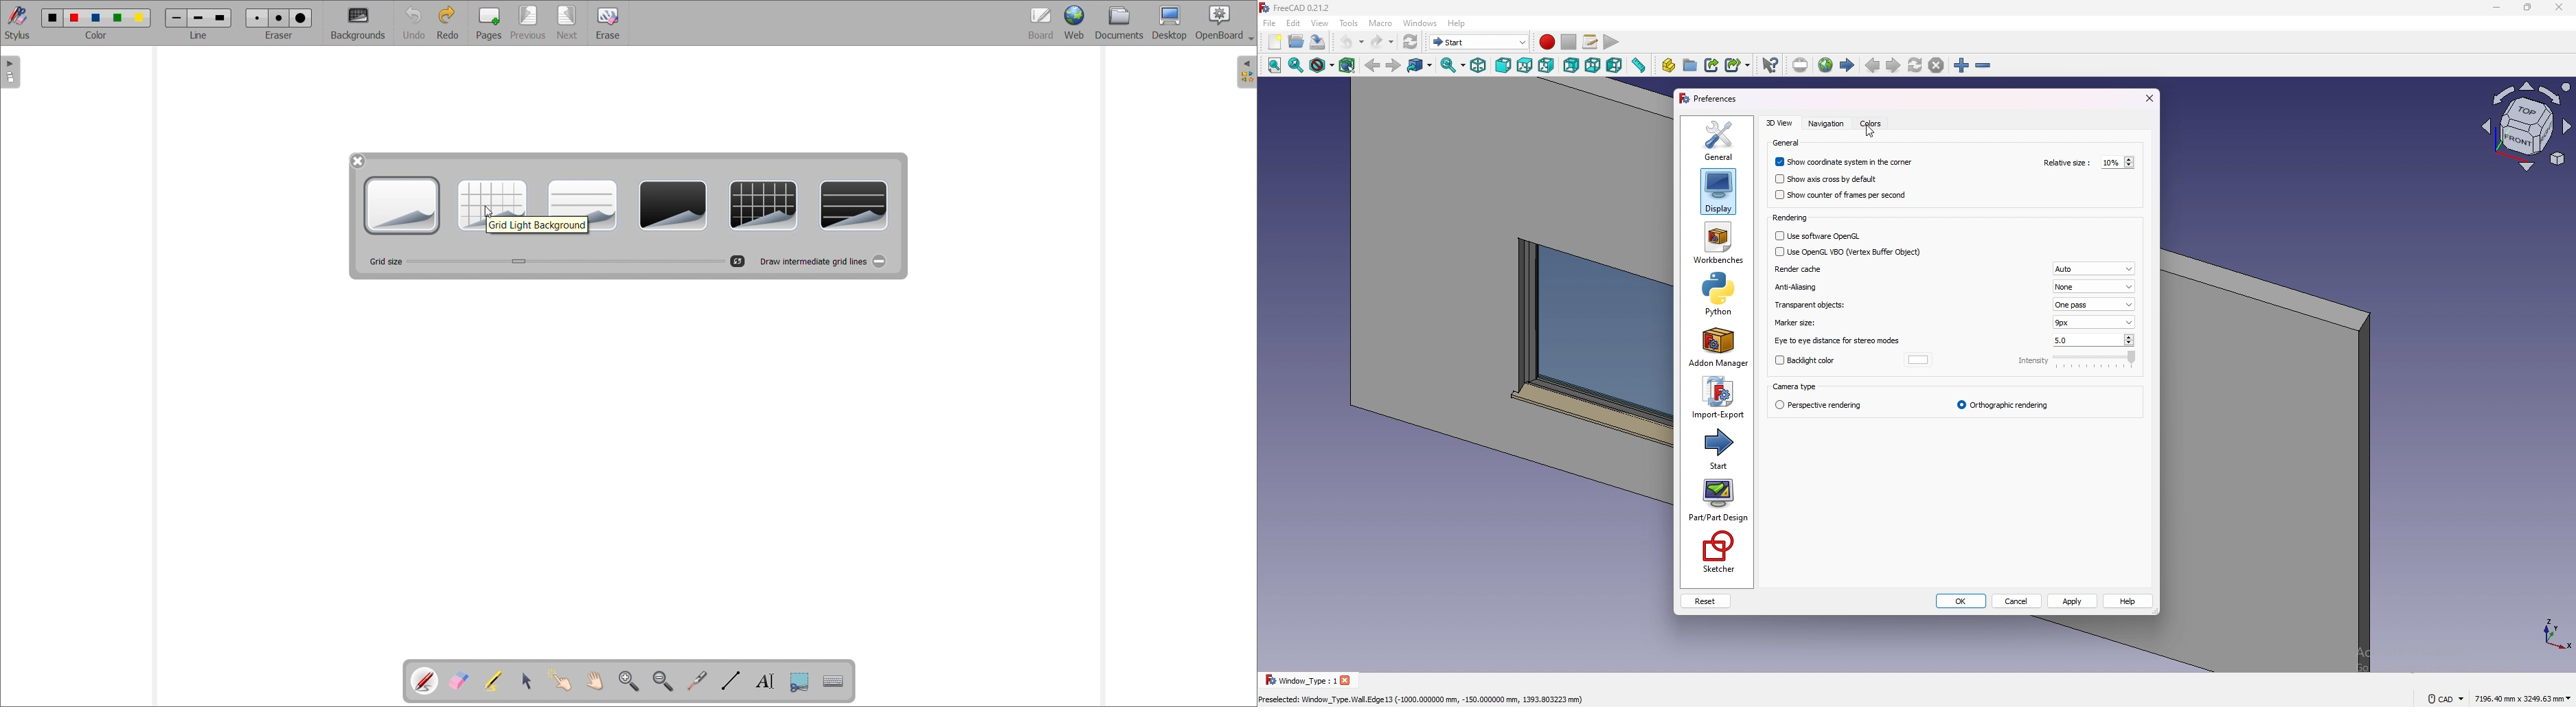 The width and height of the screenshot is (2576, 728). Describe the element at coordinates (2528, 8) in the screenshot. I see `resize` at that location.